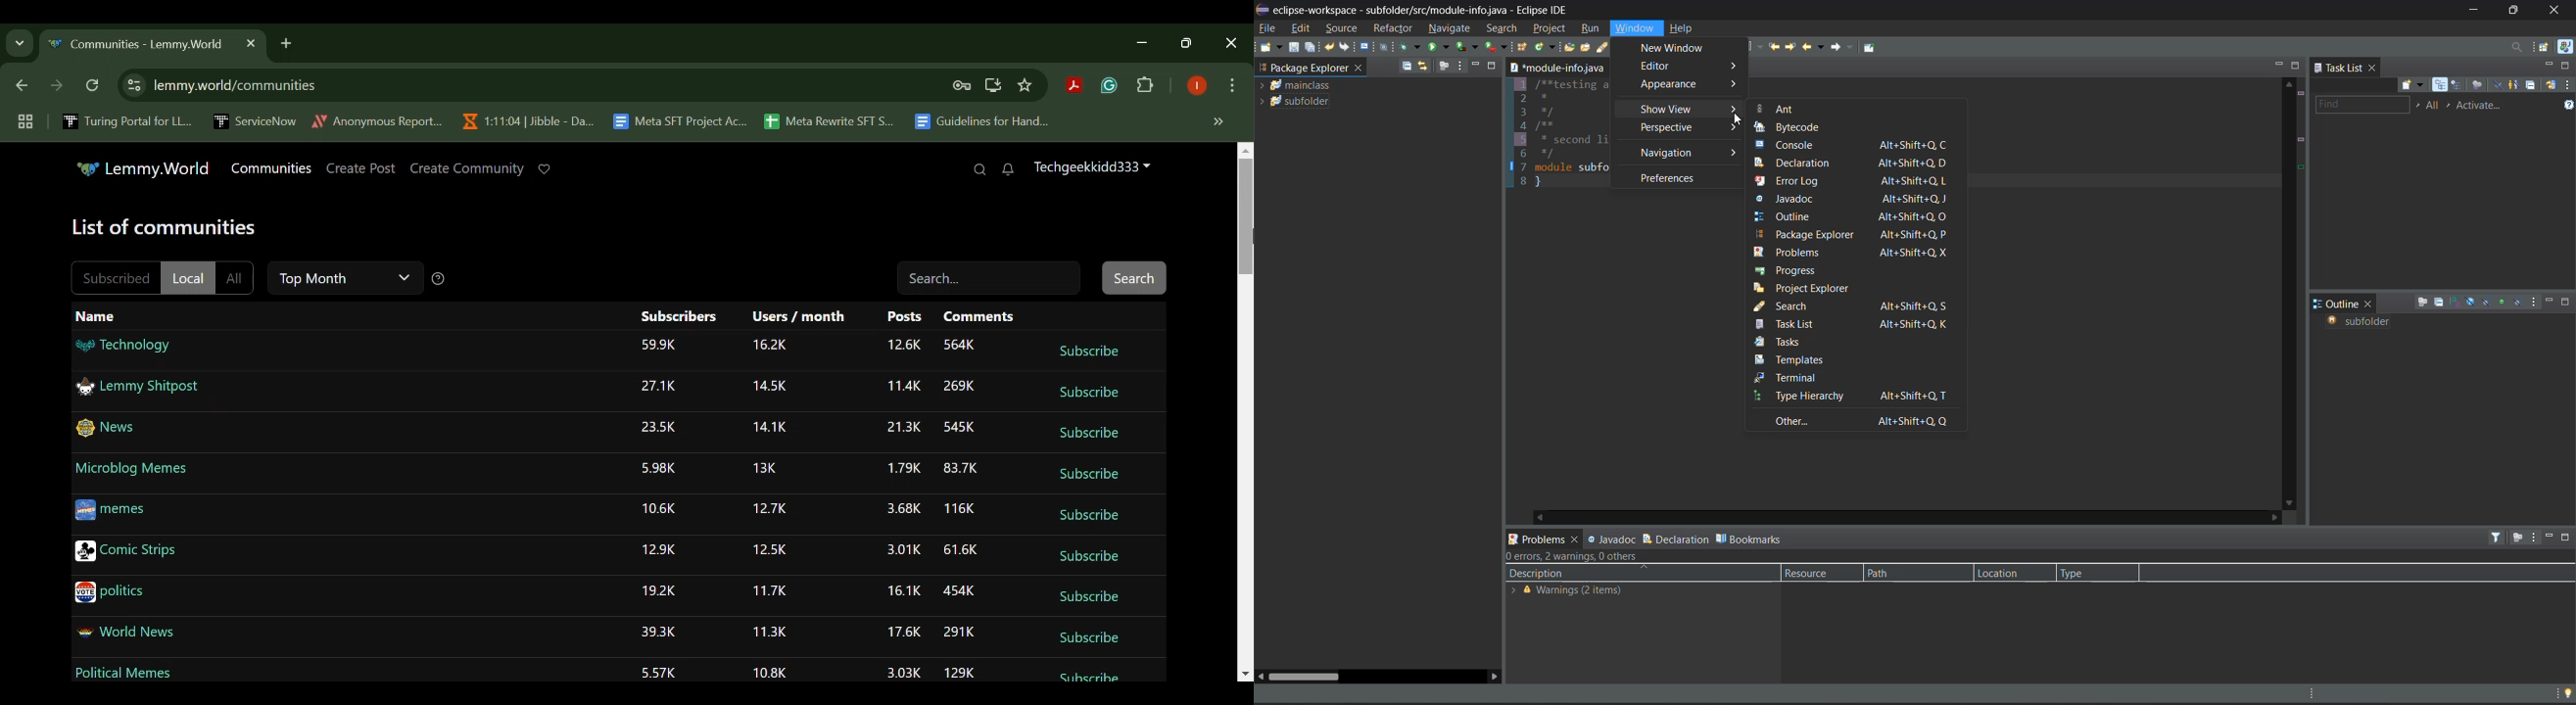 Image resolution: width=2576 pixels, height=728 pixels. I want to click on open a terminal, so click(1365, 47).